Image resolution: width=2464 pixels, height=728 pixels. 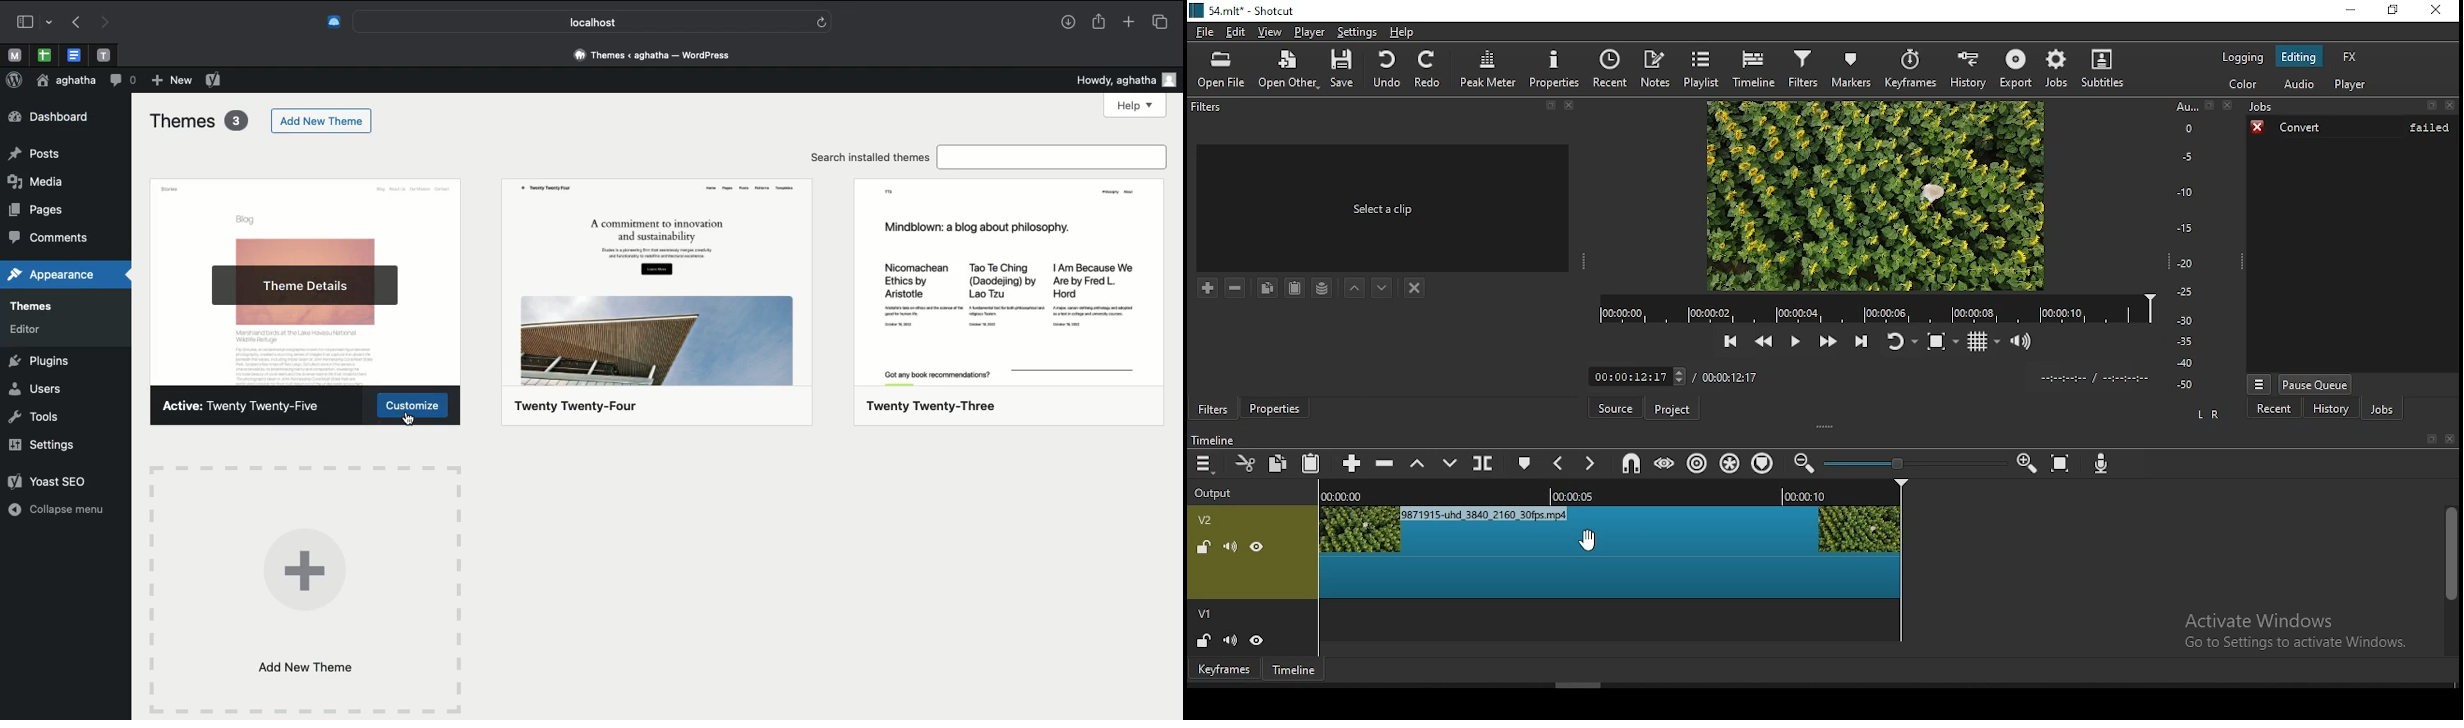 What do you see at coordinates (1358, 285) in the screenshot?
I see `move filter up` at bounding box center [1358, 285].